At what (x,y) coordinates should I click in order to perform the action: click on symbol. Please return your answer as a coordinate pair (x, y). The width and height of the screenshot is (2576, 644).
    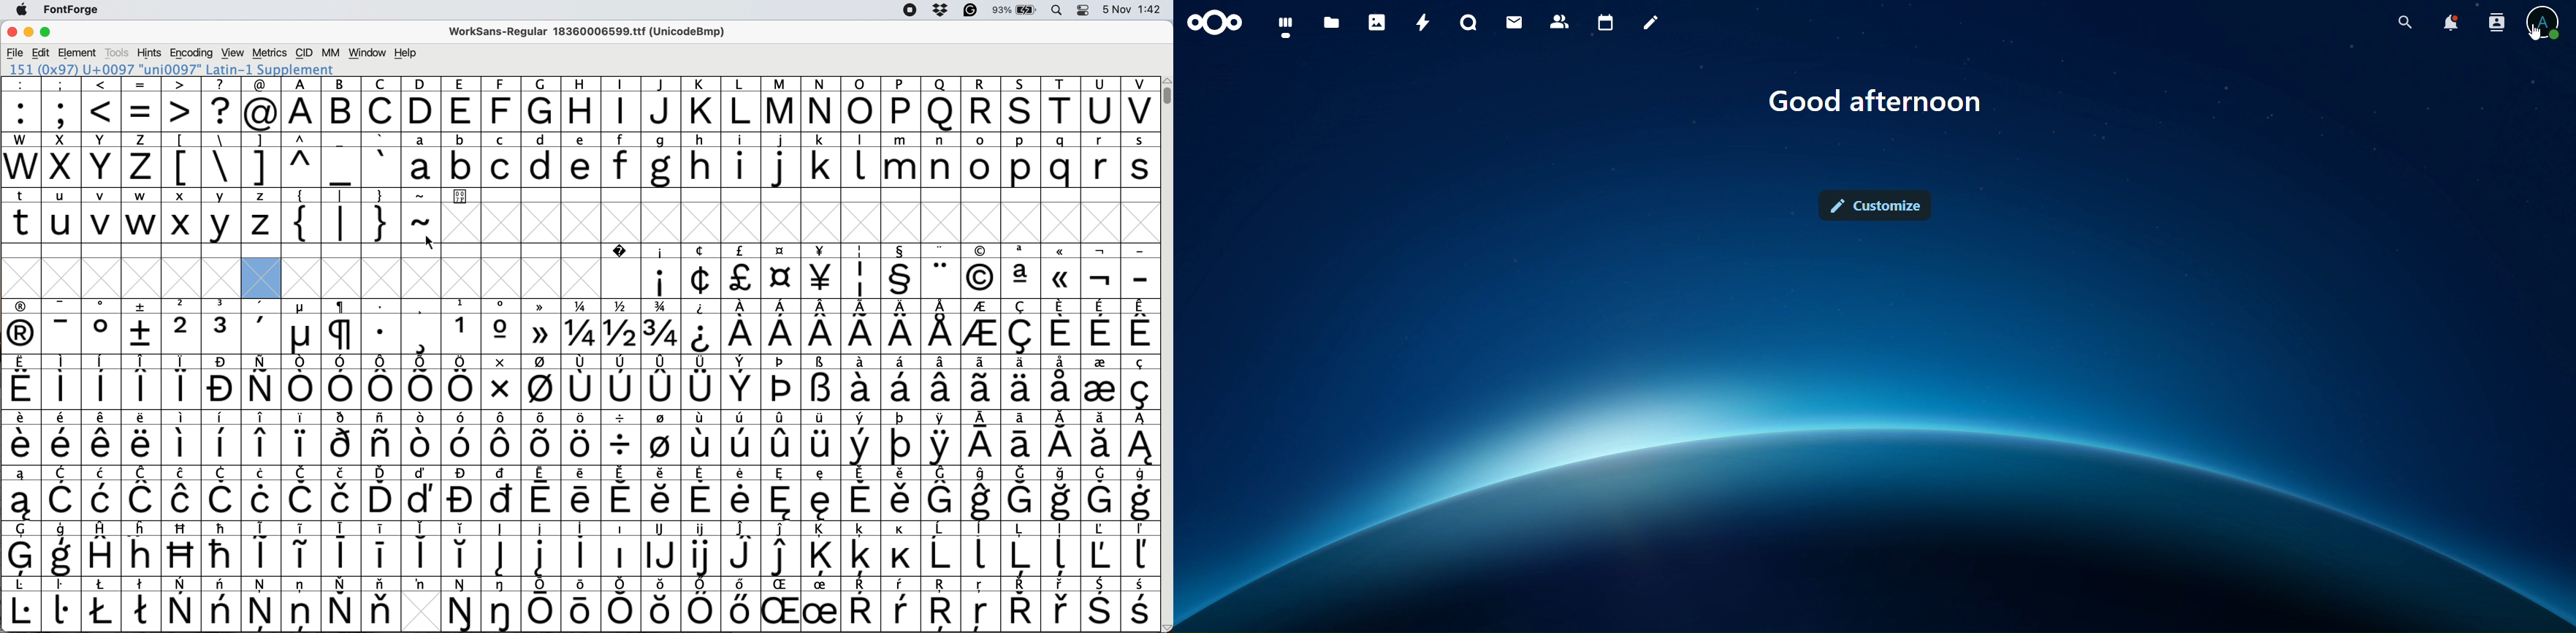
    Looking at the image, I should click on (702, 382).